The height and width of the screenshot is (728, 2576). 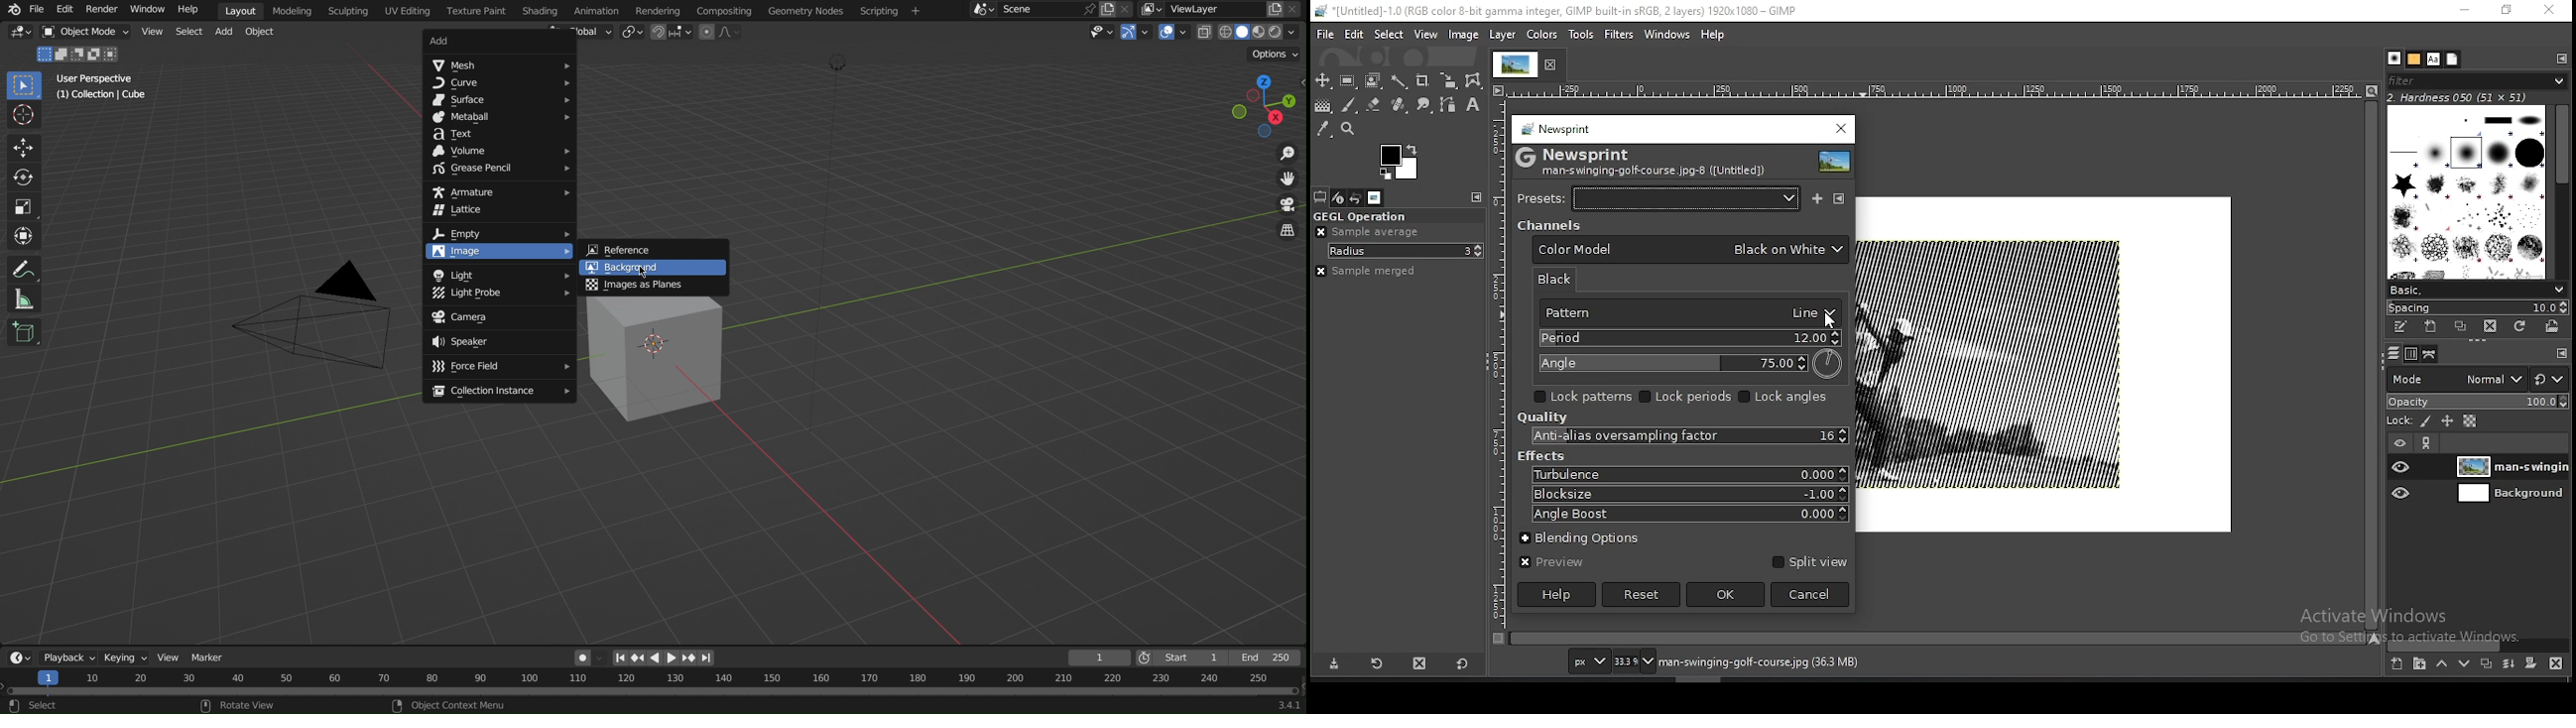 I want to click on fuzzy selection tool, so click(x=1399, y=82).